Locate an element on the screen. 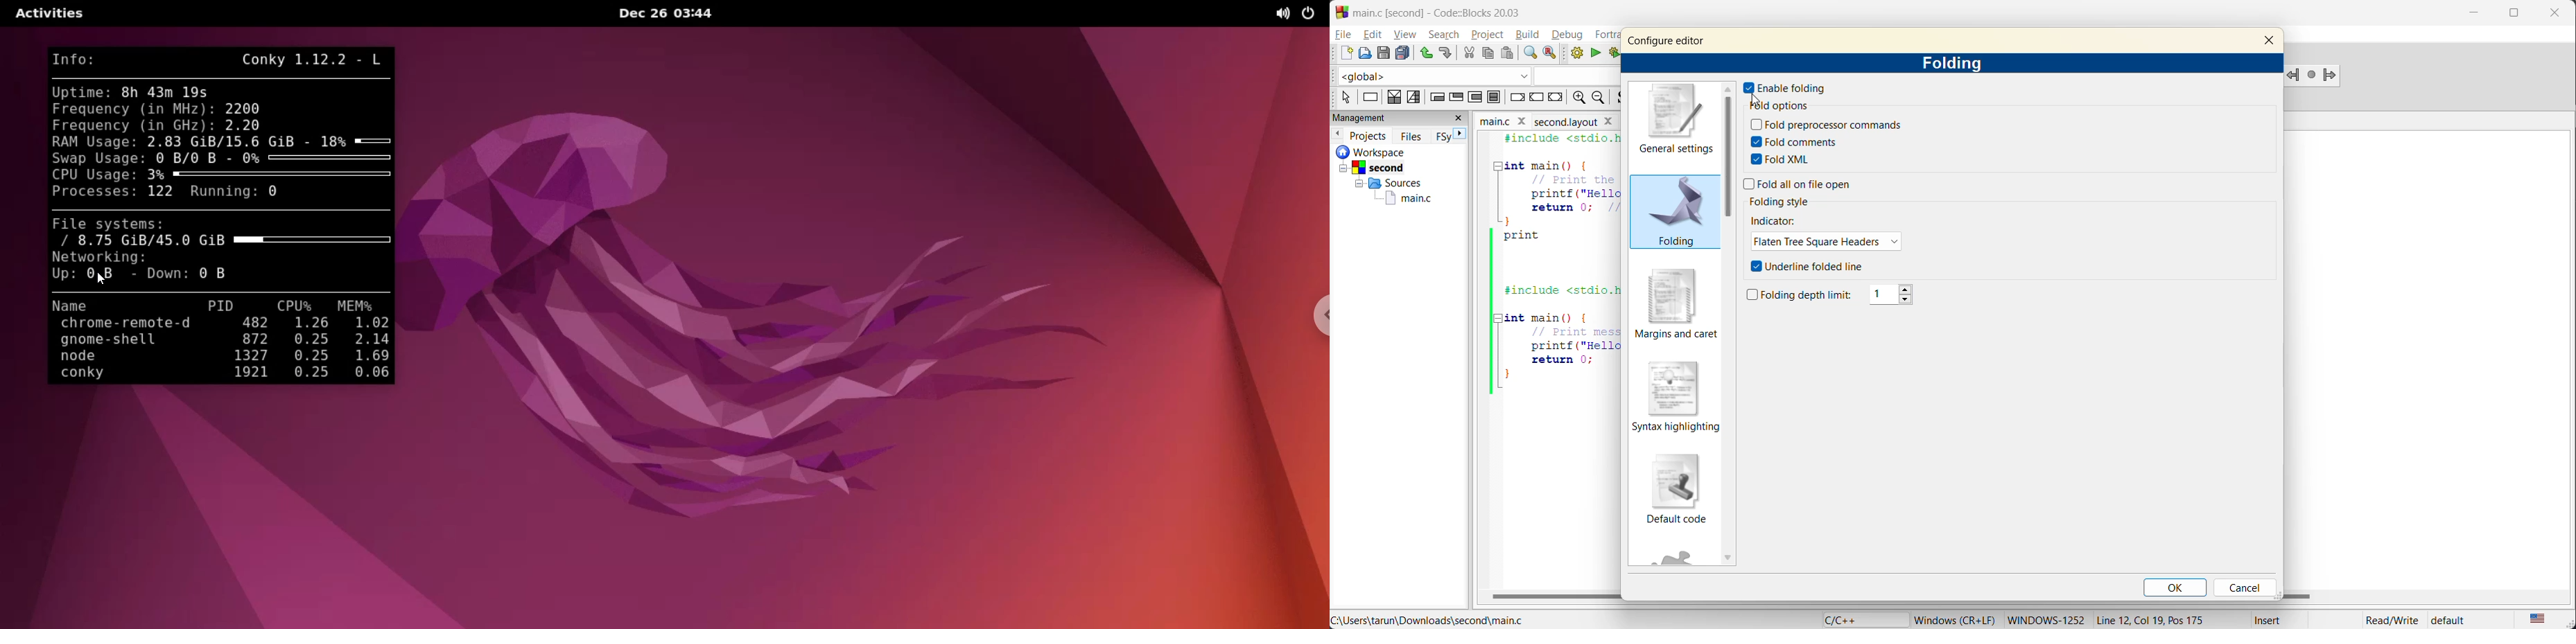 The width and height of the screenshot is (2576, 644). Line 12, Col 19, Pos 175 is located at coordinates (2155, 617).